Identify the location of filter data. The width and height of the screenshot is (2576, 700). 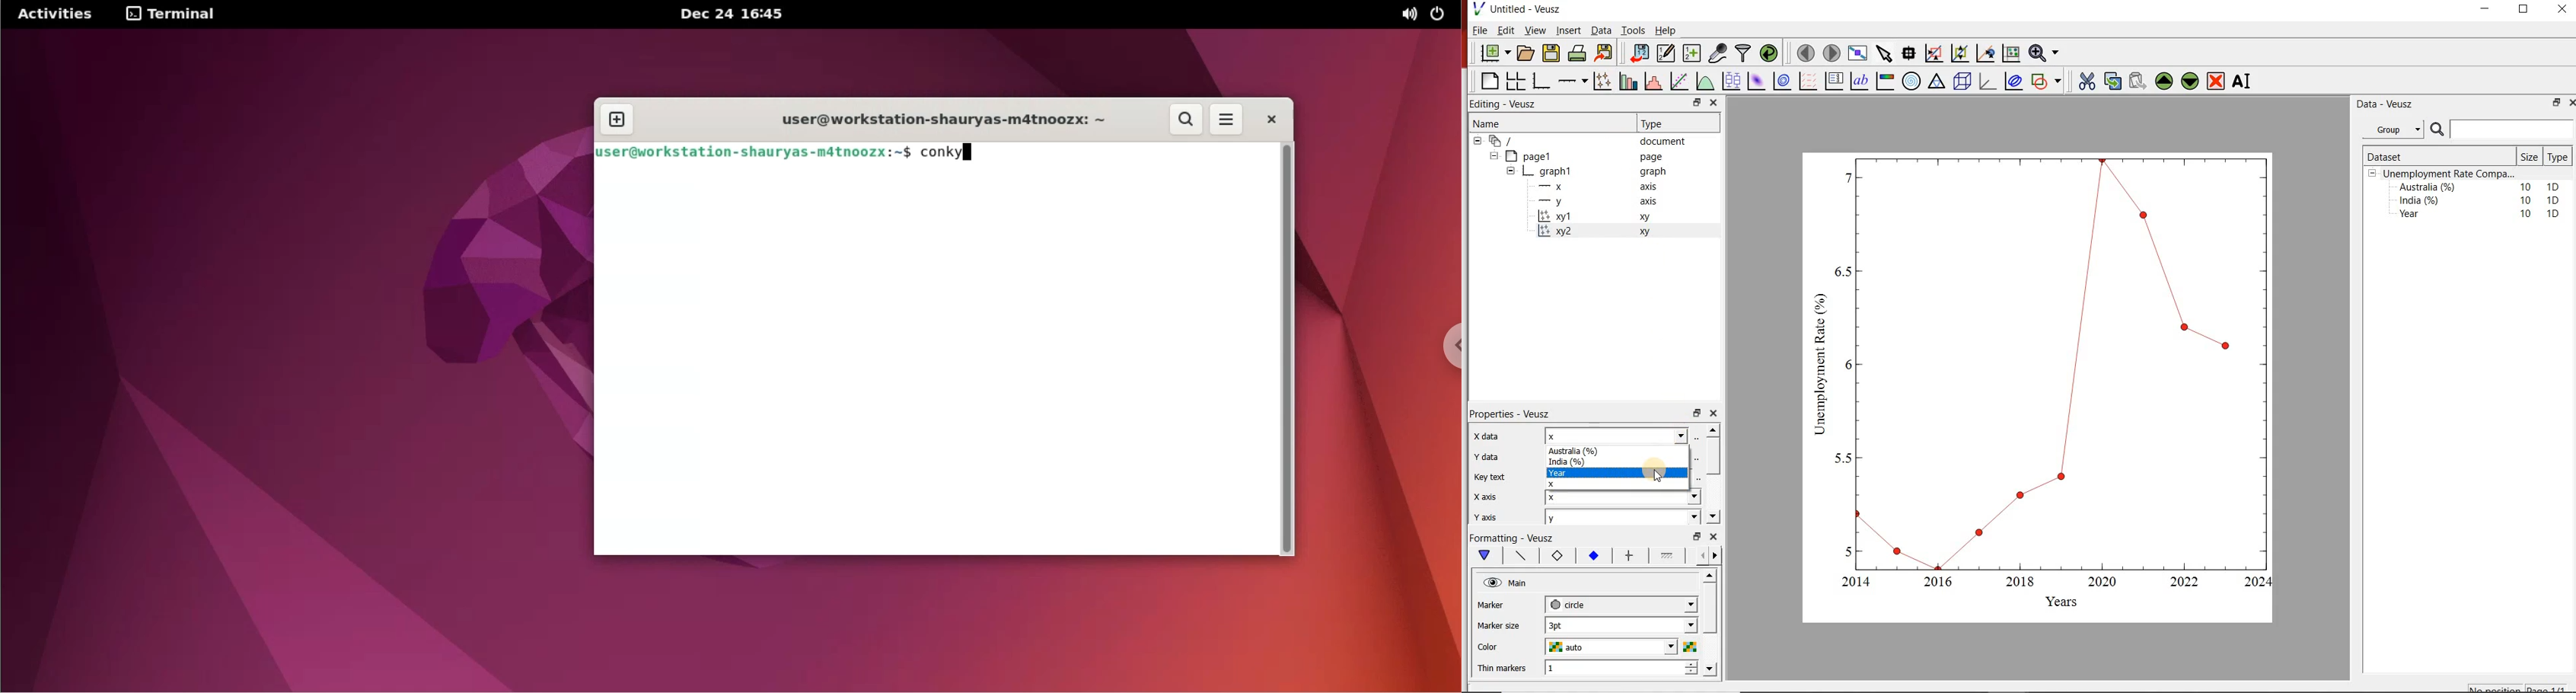
(1742, 53).